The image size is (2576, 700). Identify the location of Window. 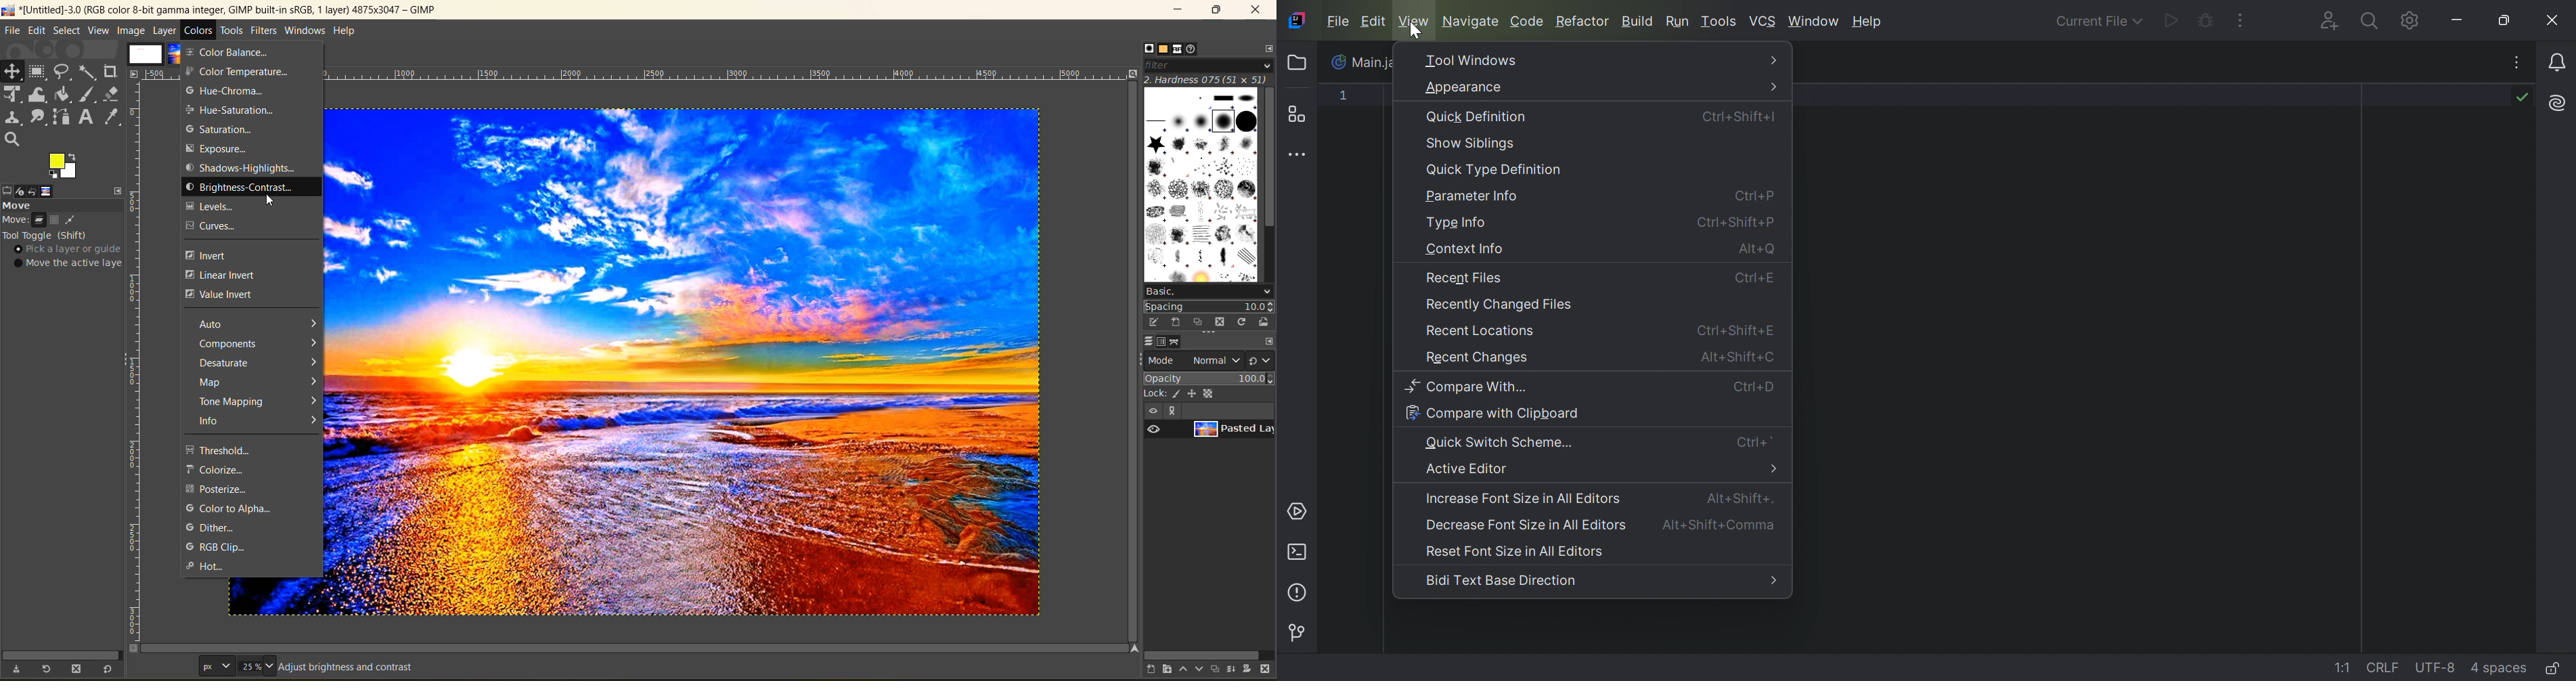
(1815, 20).